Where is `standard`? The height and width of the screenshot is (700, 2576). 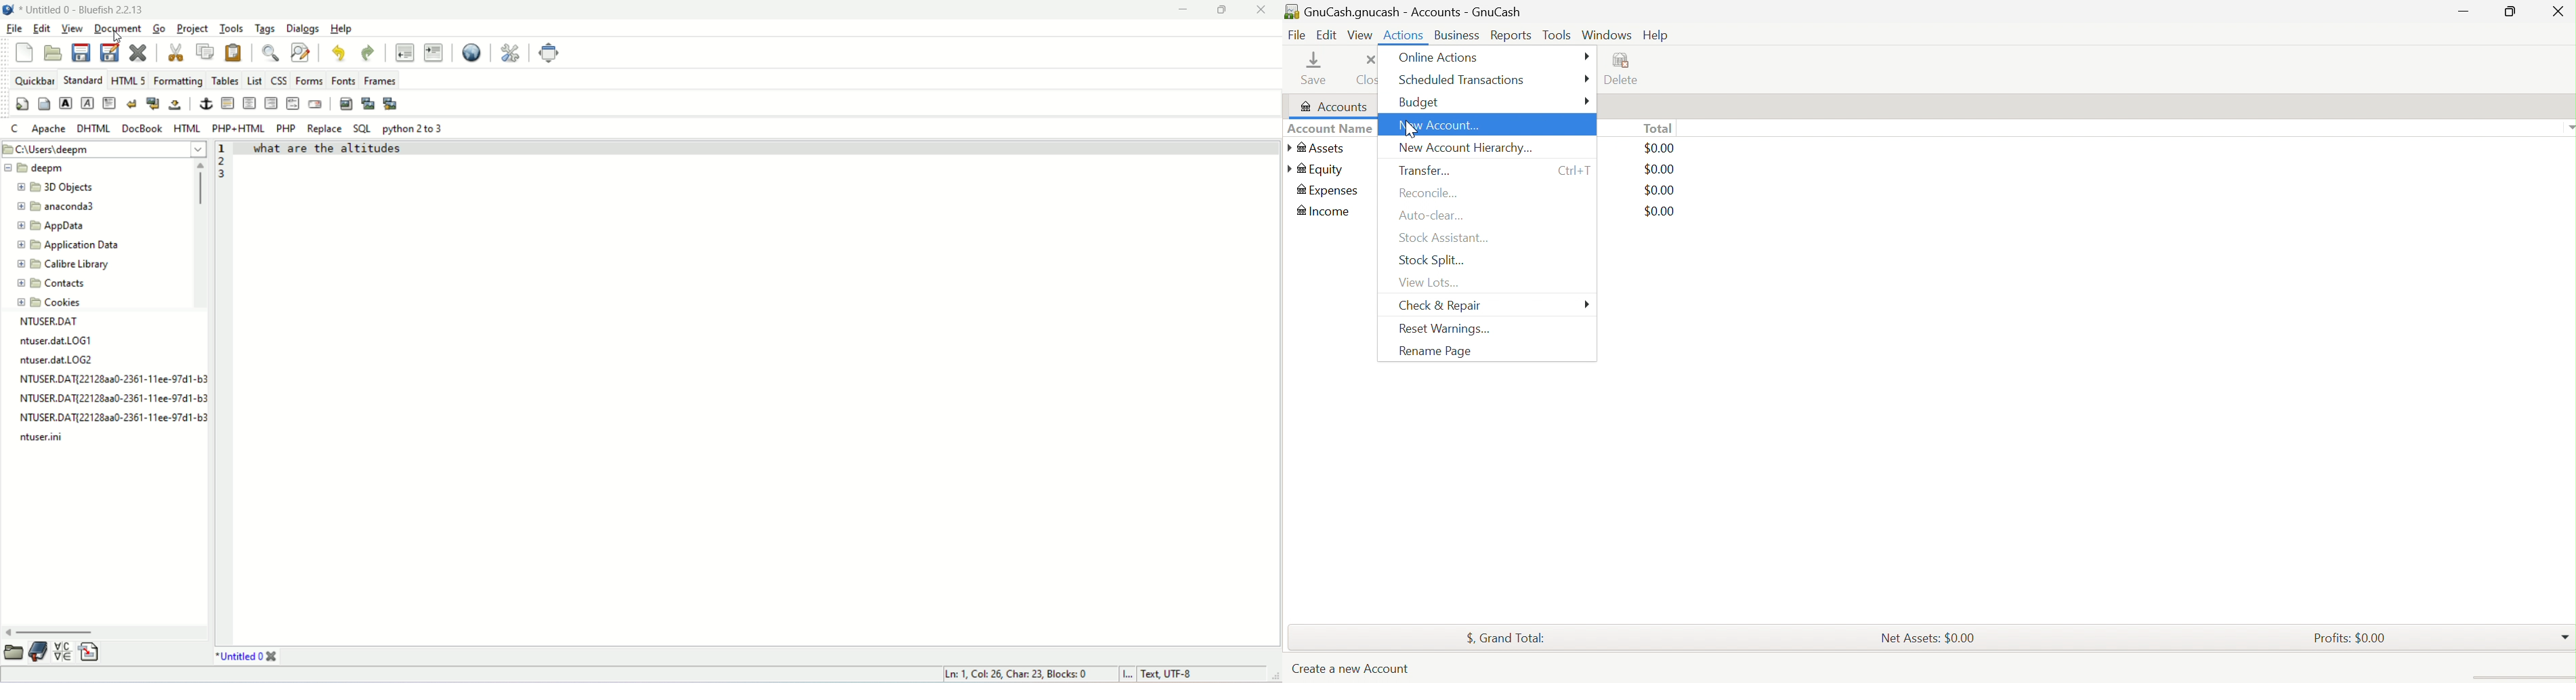 standard is located at coordinates (80, 79).